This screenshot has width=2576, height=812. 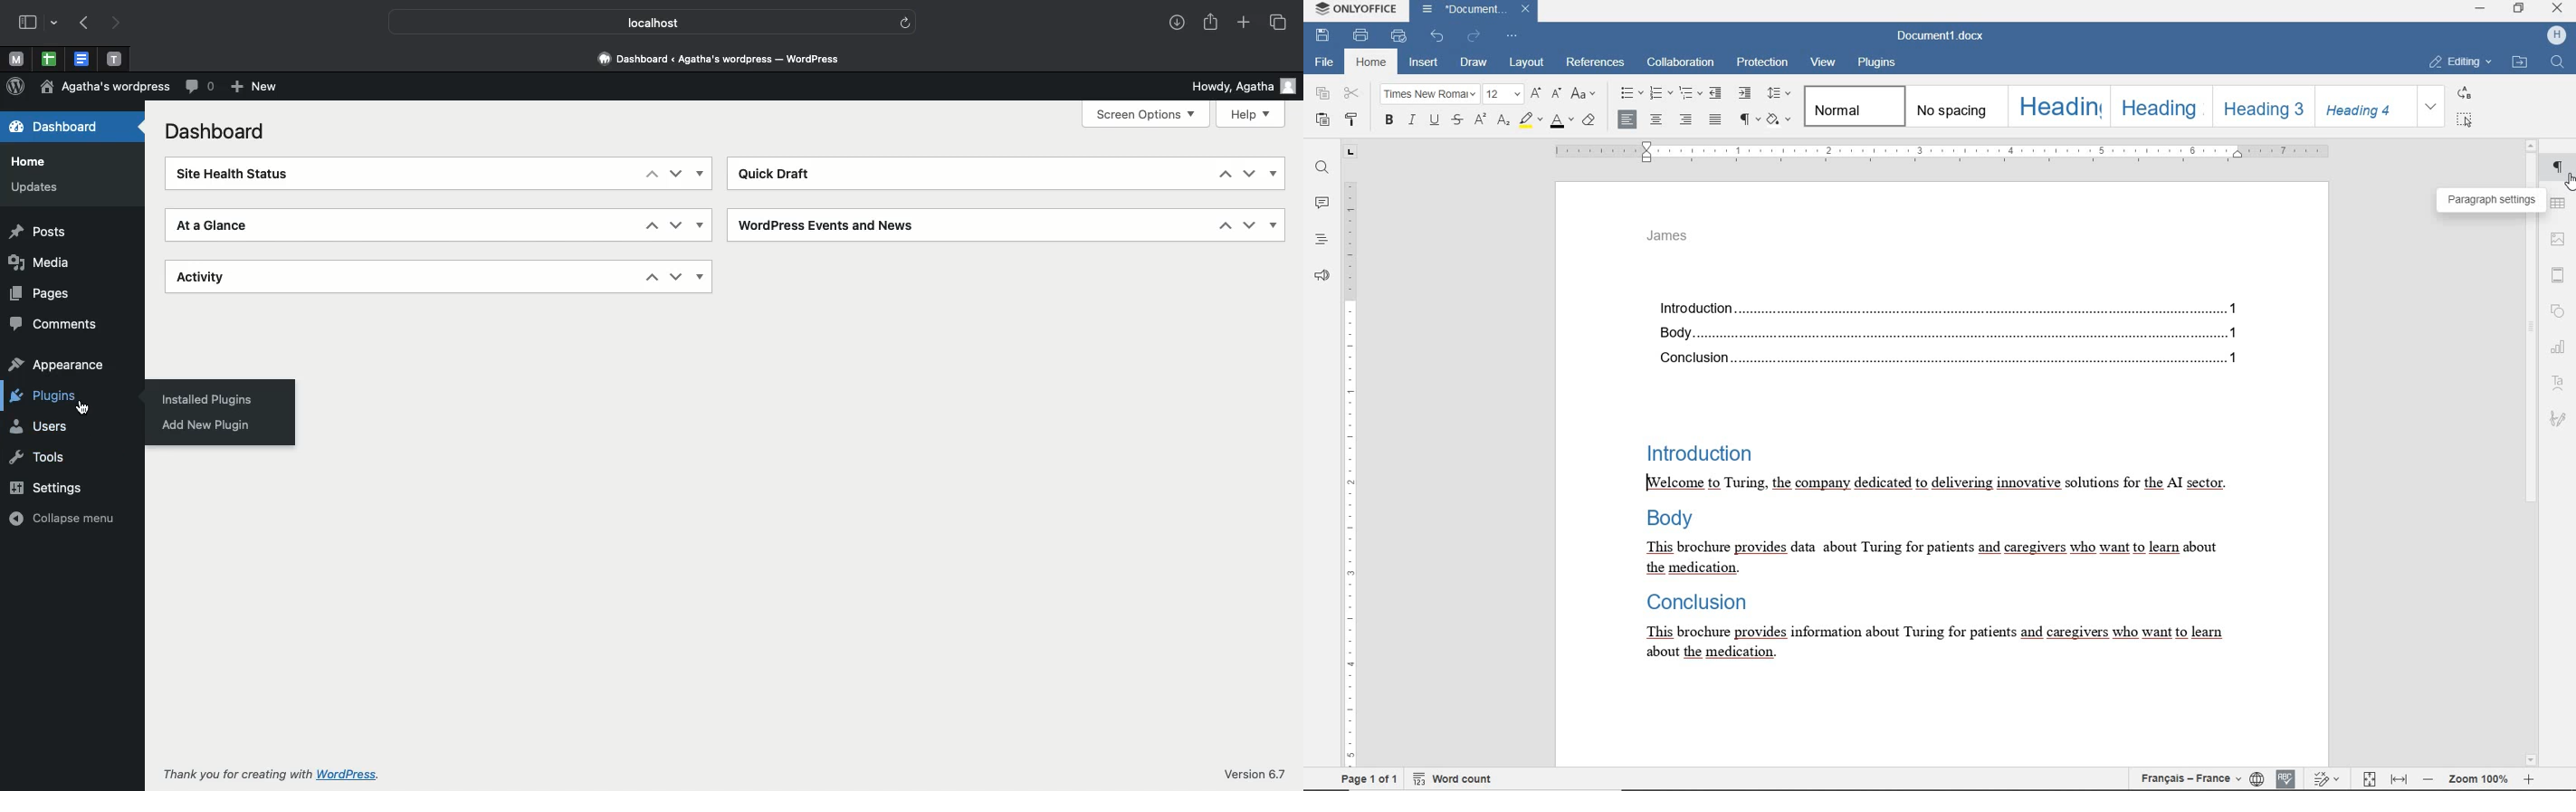 What do you see at coordinates (235, 175) in the screenshot?
I see `Site health status` at bounding box center [235, 175].